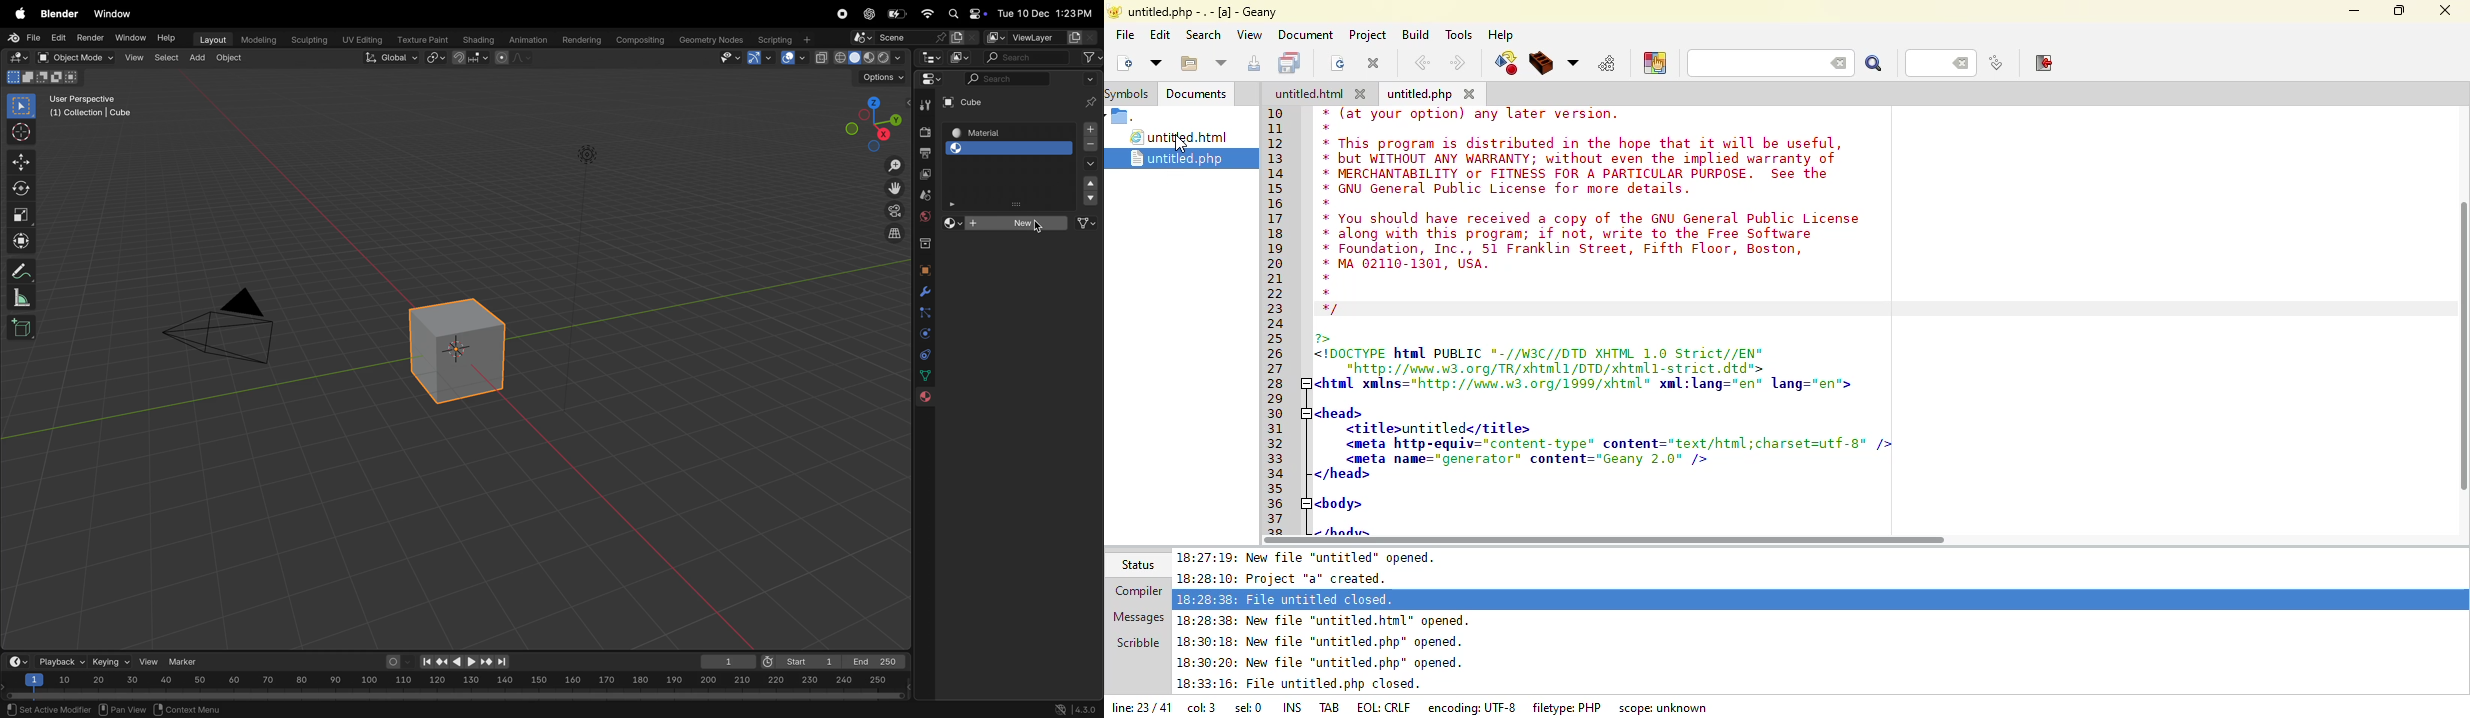 This screenshot has width=2492, height=728. I want to click on sphere, so click(1011, 148).